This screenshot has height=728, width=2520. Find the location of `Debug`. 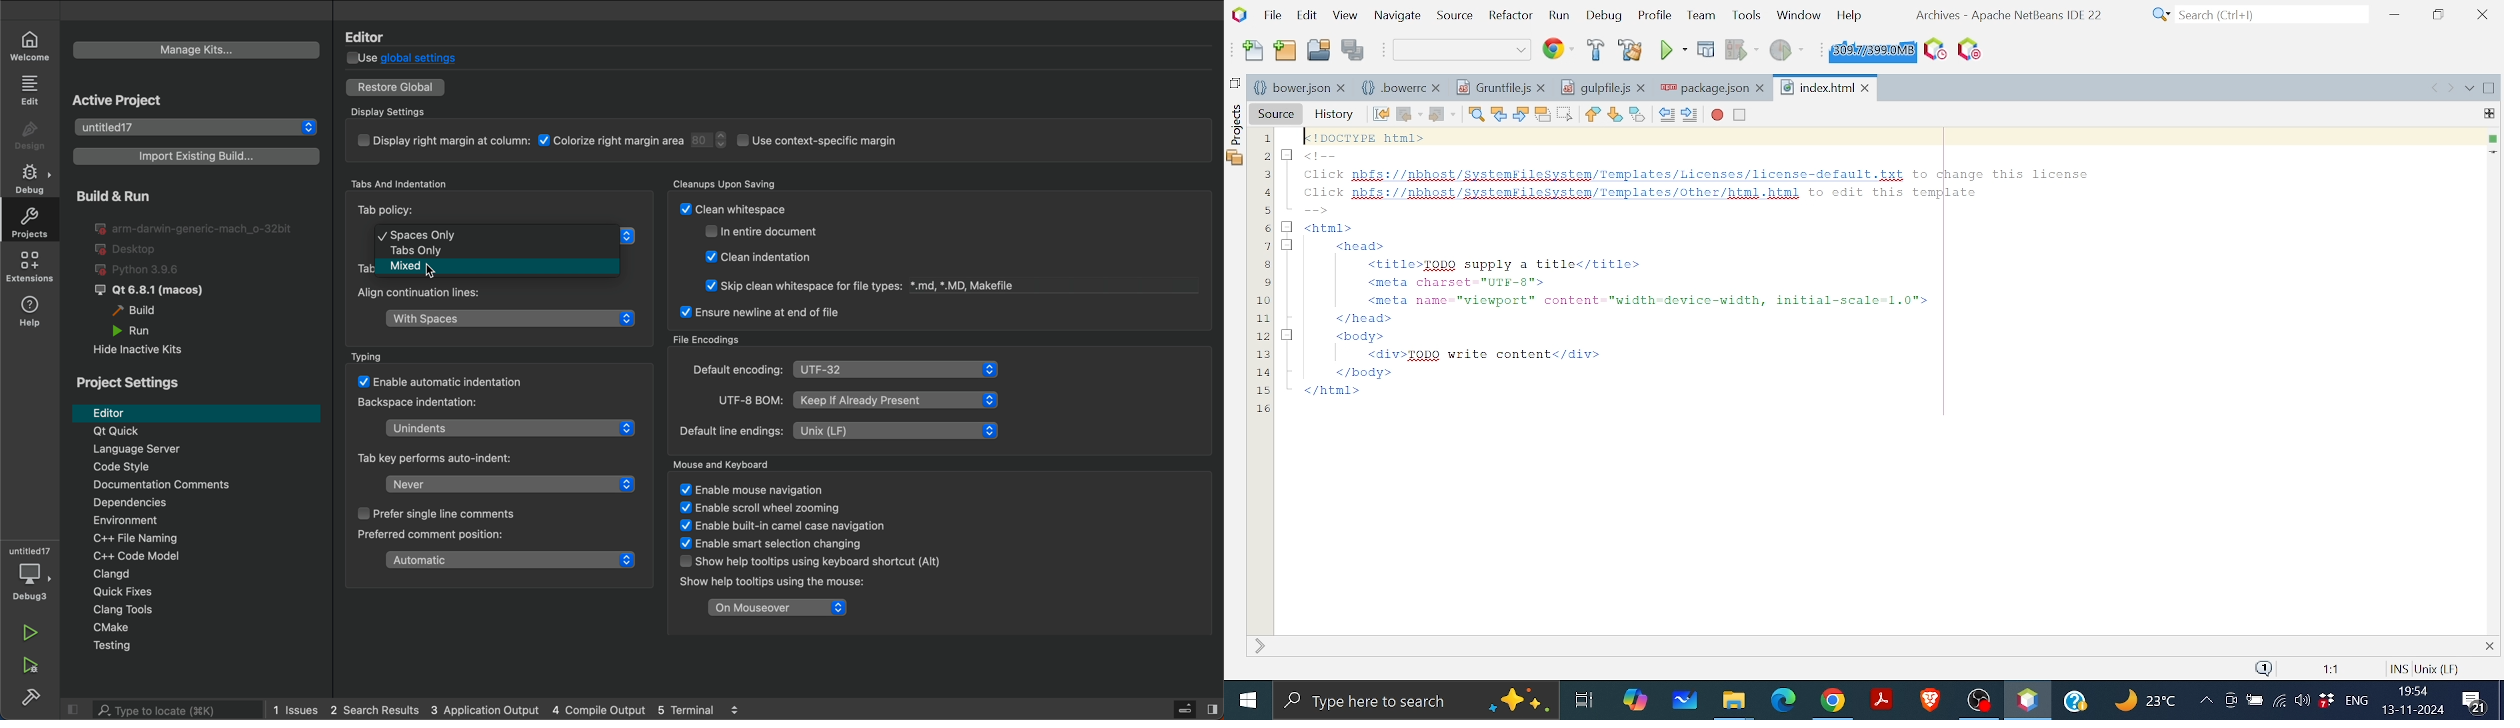

Debug is located at coordinates (1605, 16).